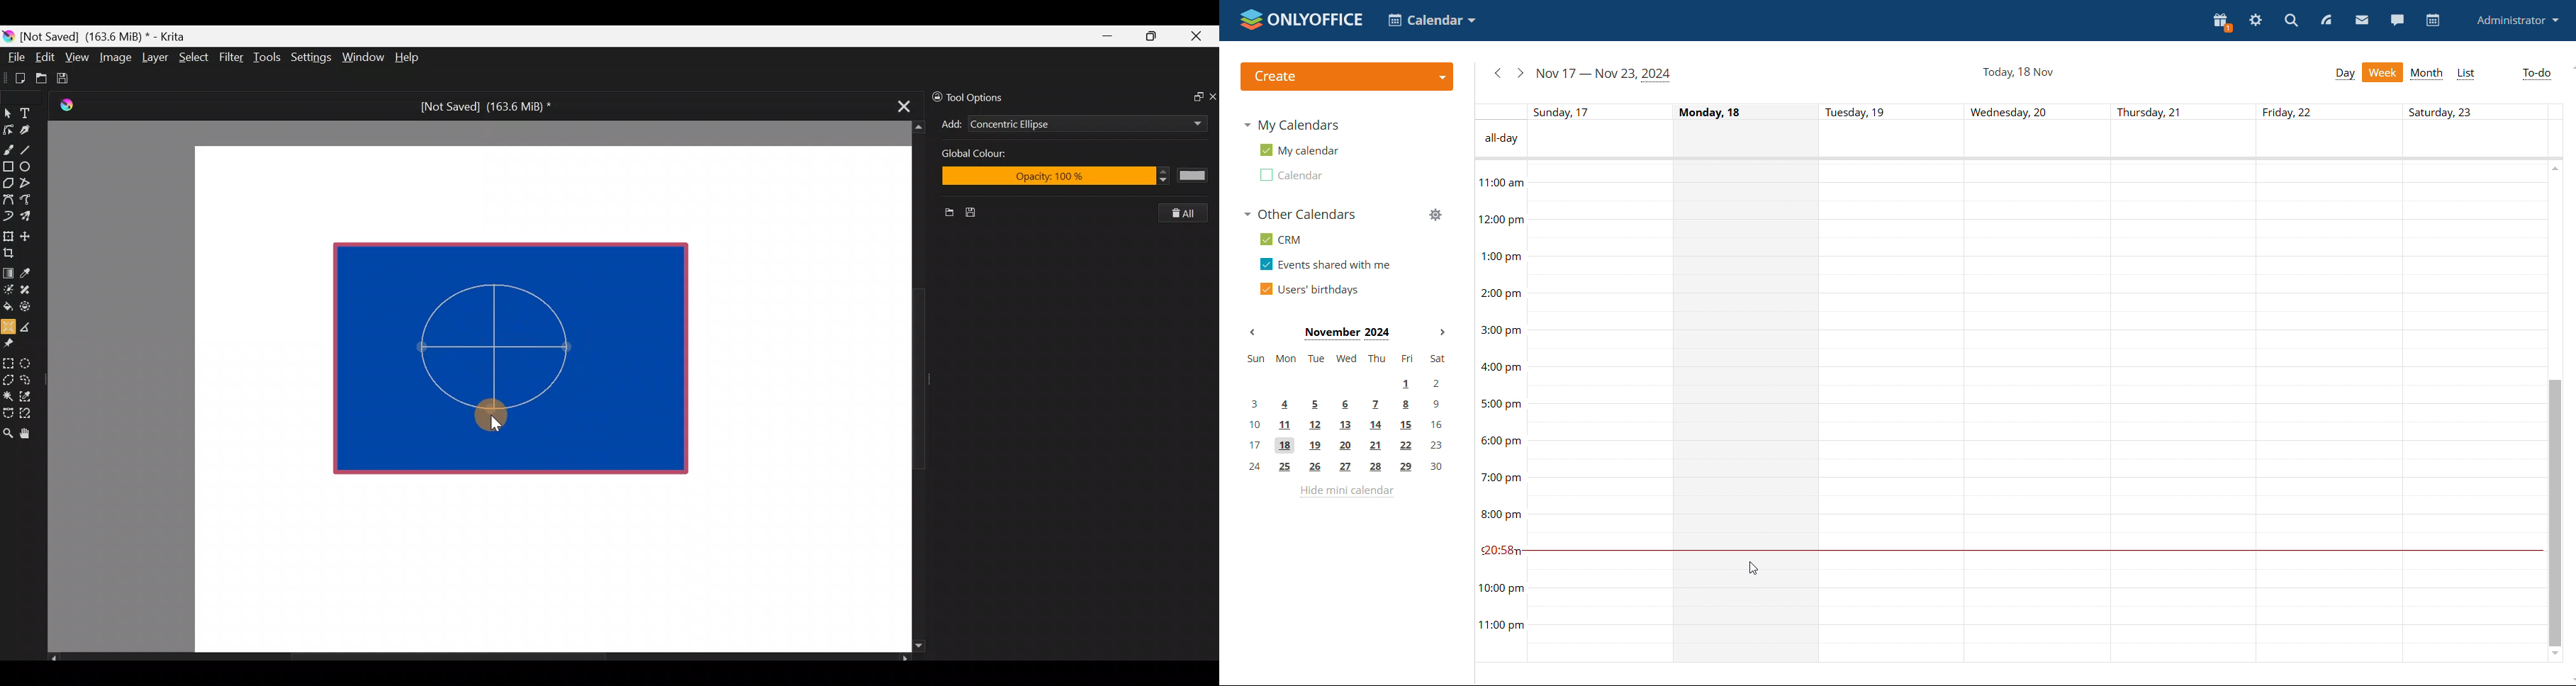  What do you see at coordinates (481, 107) in the screenshot?
I see `[Not Saved] (163.6 MiB) *` at bounding box center [481, 107].